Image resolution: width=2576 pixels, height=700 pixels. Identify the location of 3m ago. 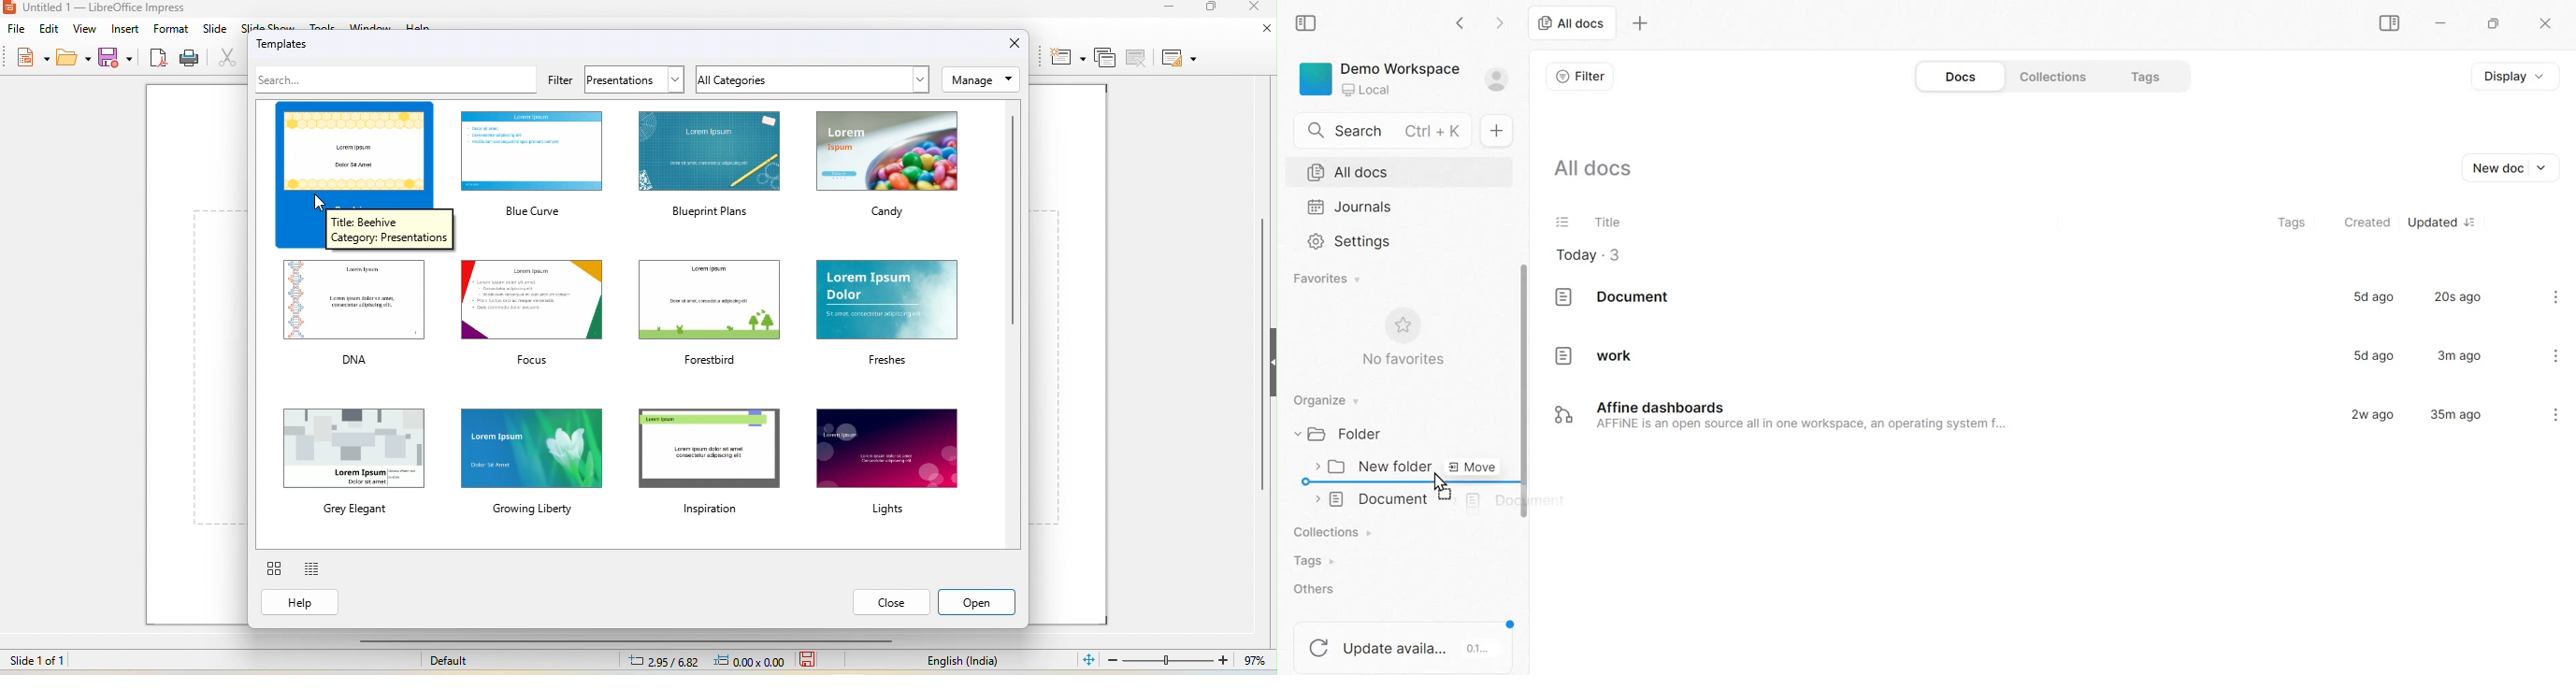
(2460, 354).